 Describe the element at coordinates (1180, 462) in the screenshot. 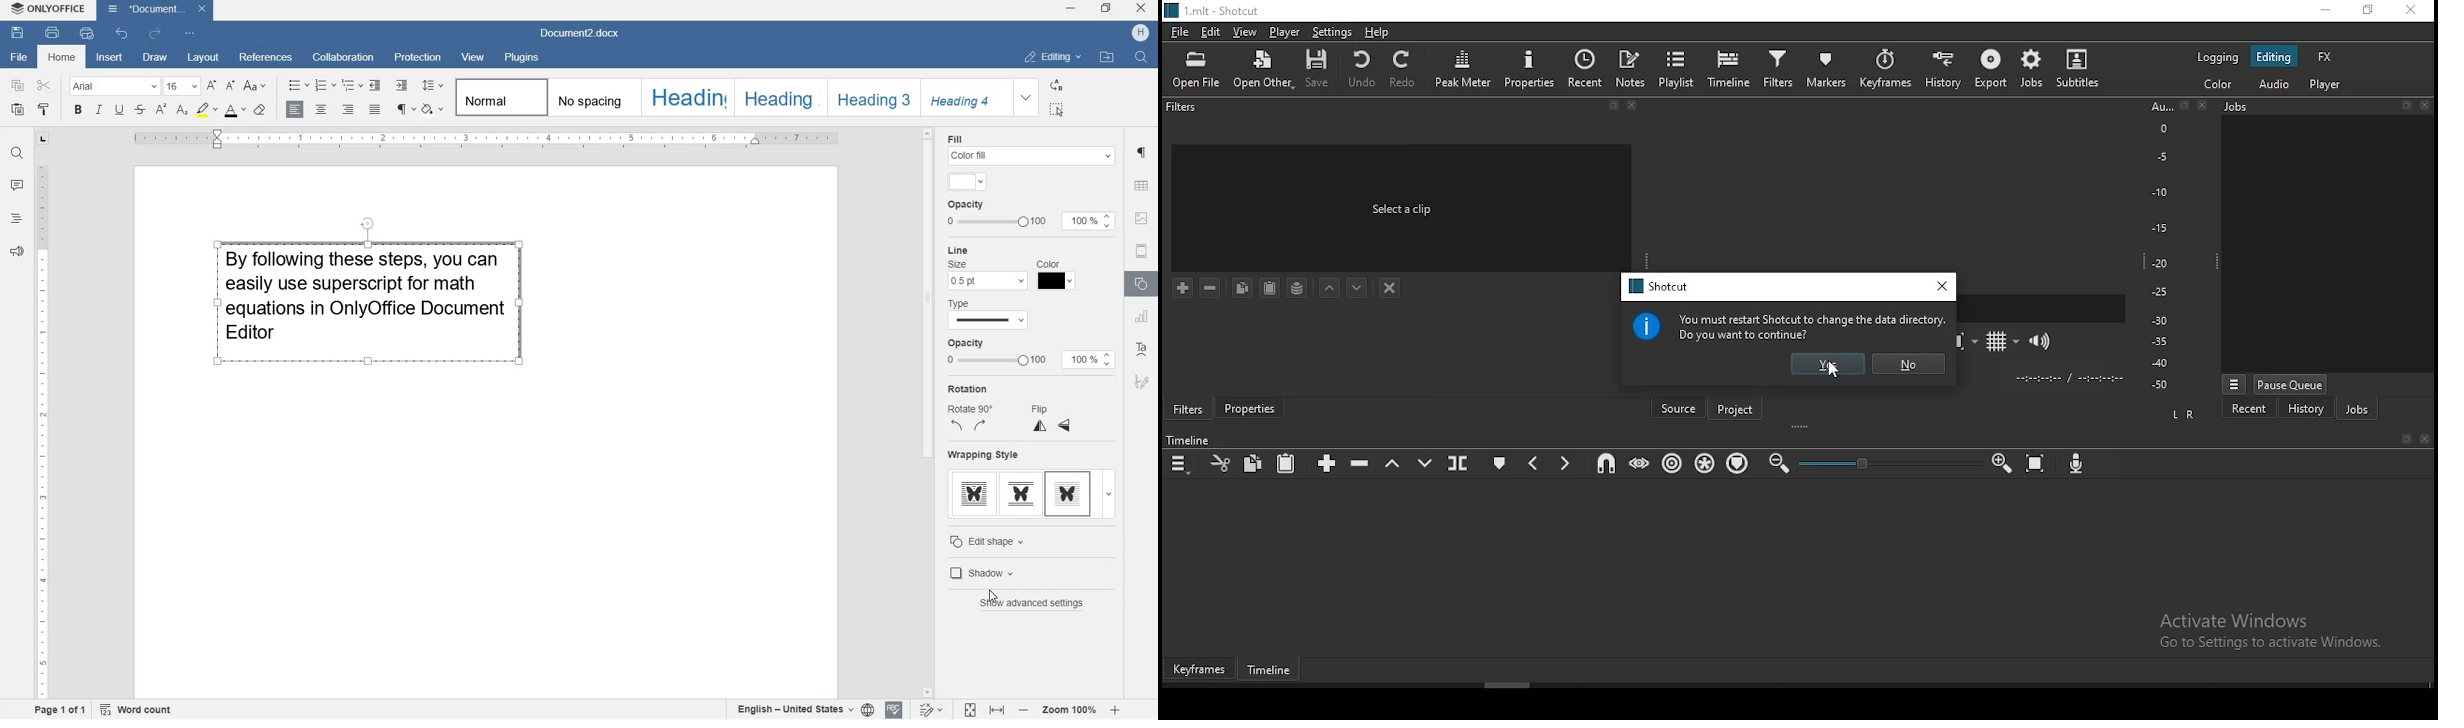

I see `timeline menu` at that location.